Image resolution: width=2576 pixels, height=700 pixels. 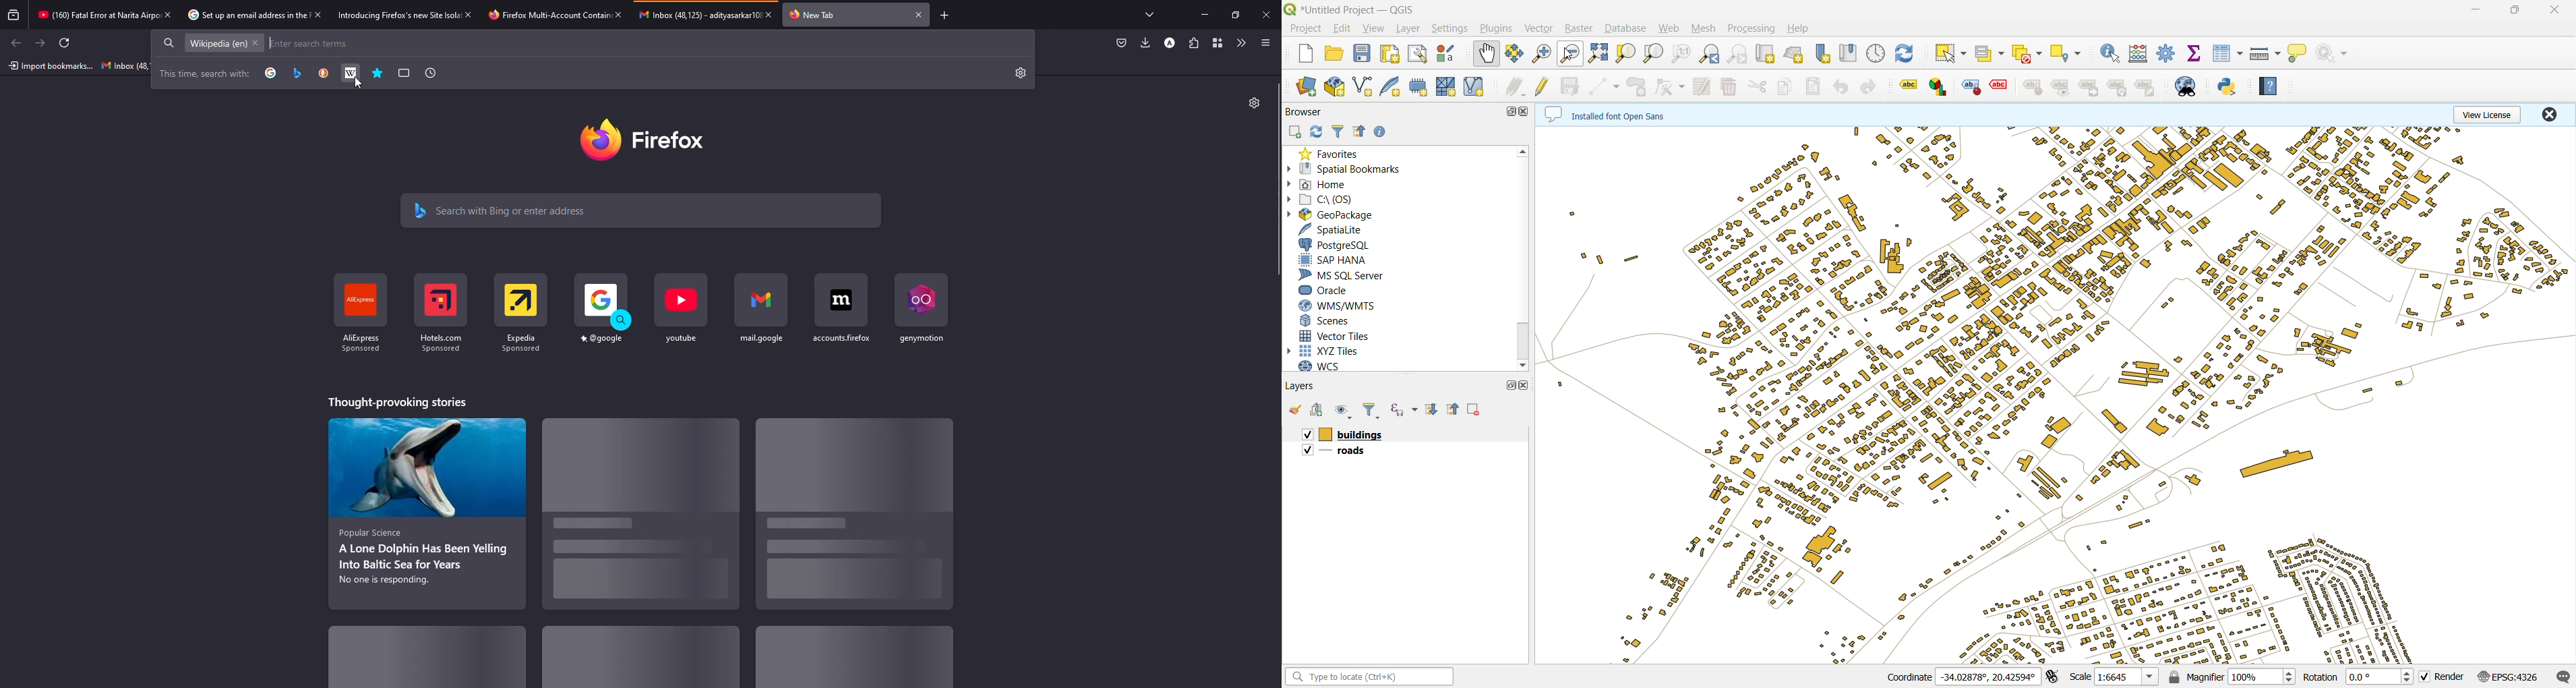 I want to click on tab, so click(x=693, y=19).